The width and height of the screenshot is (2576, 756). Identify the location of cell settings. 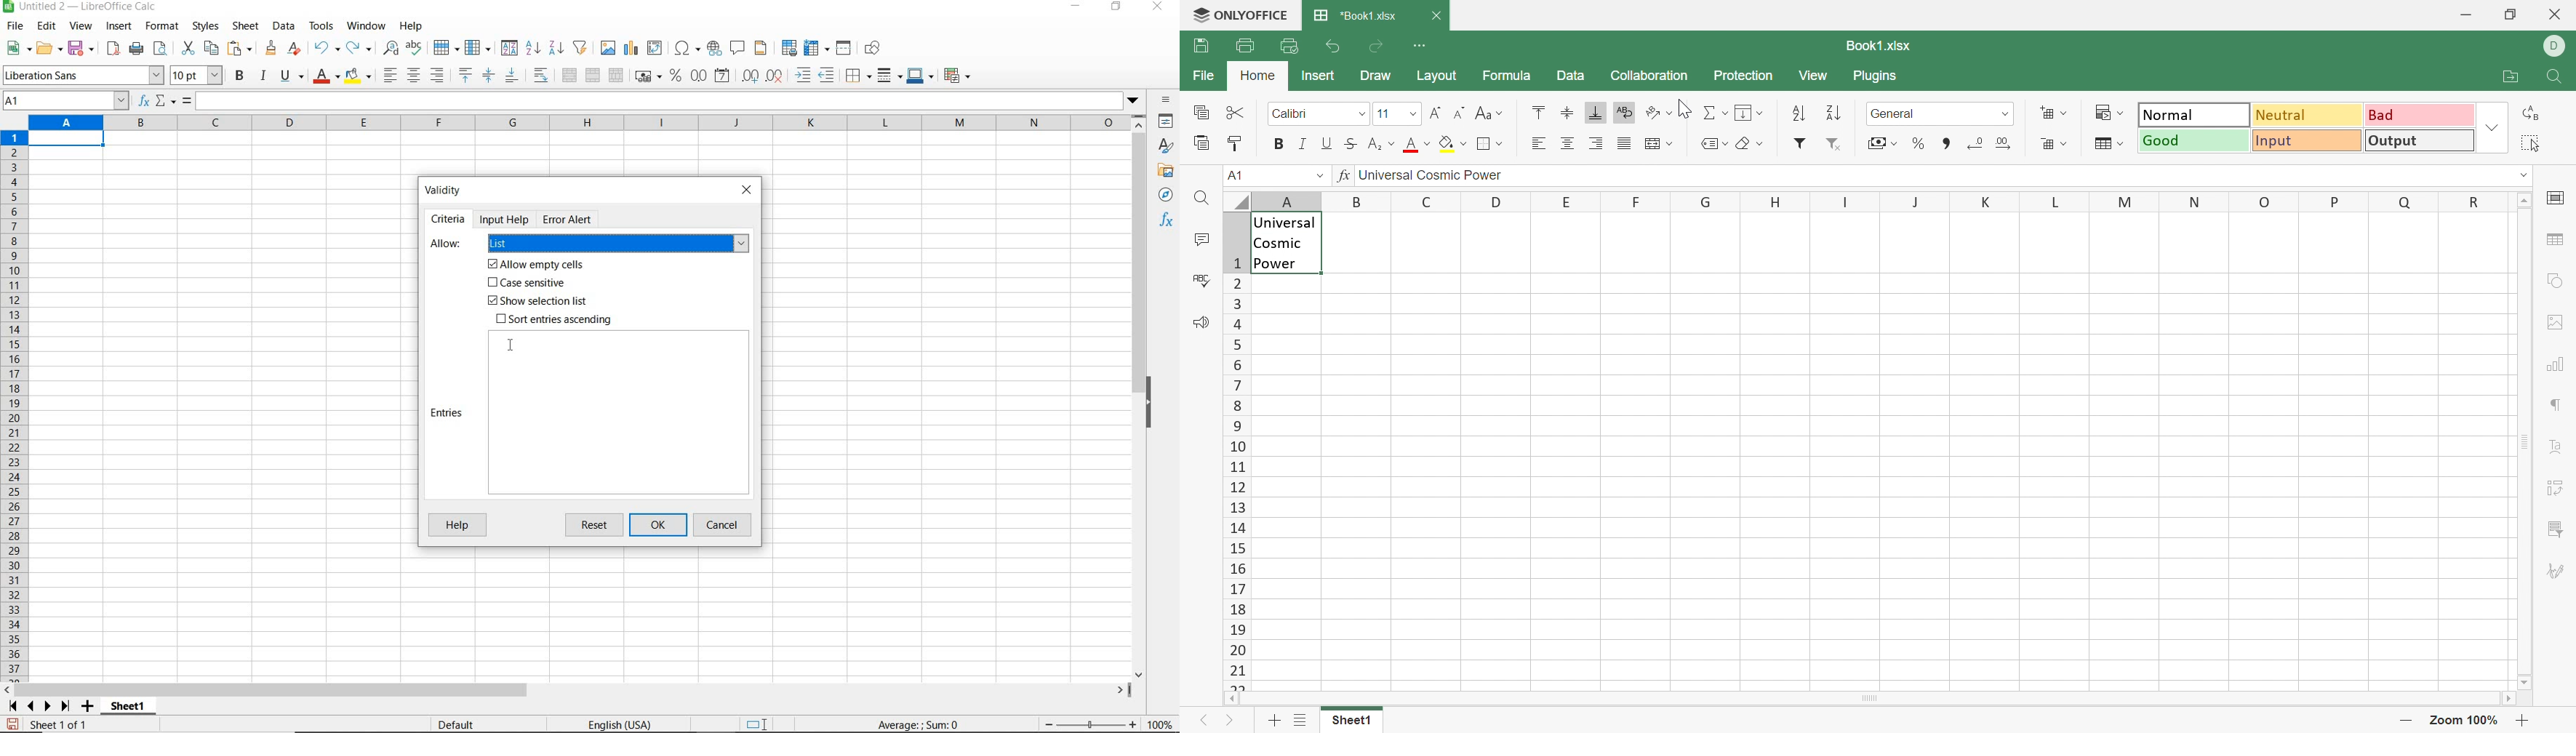
(2557, 197).